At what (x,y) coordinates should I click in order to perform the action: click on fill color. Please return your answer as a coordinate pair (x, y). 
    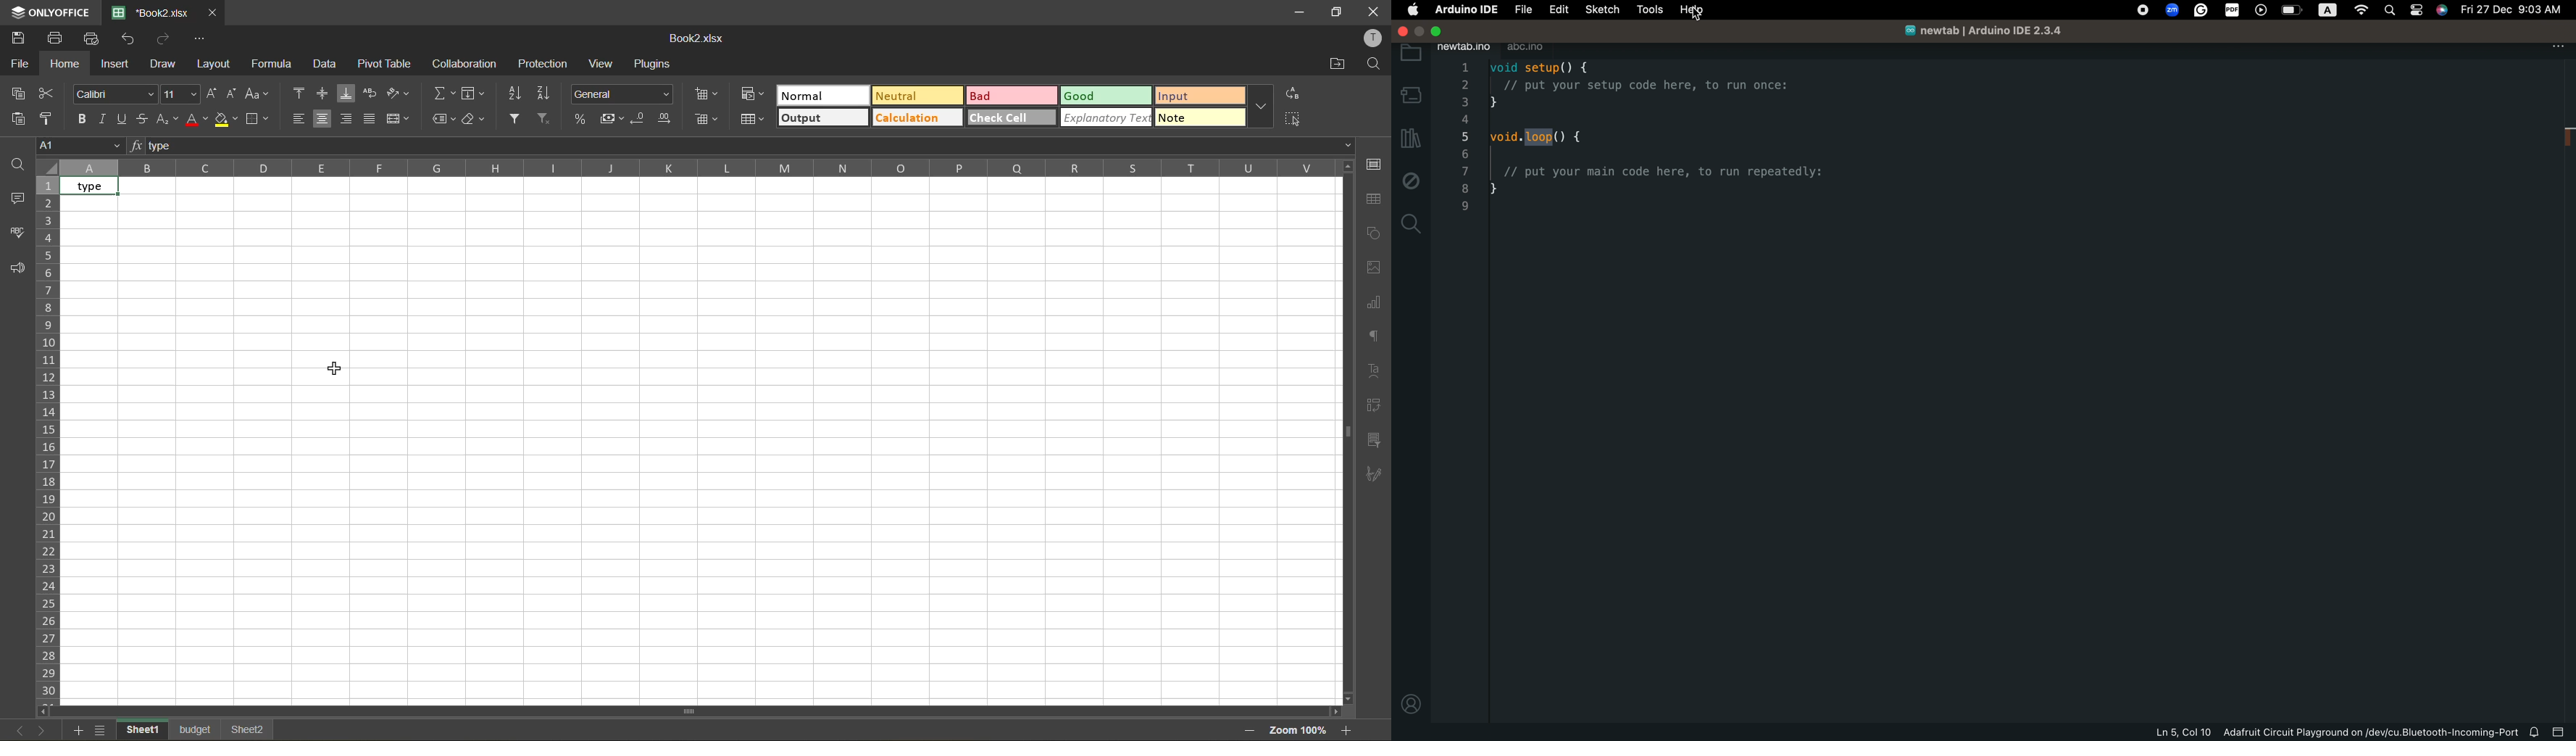
    Looking at the image, I should click on (228, 120).